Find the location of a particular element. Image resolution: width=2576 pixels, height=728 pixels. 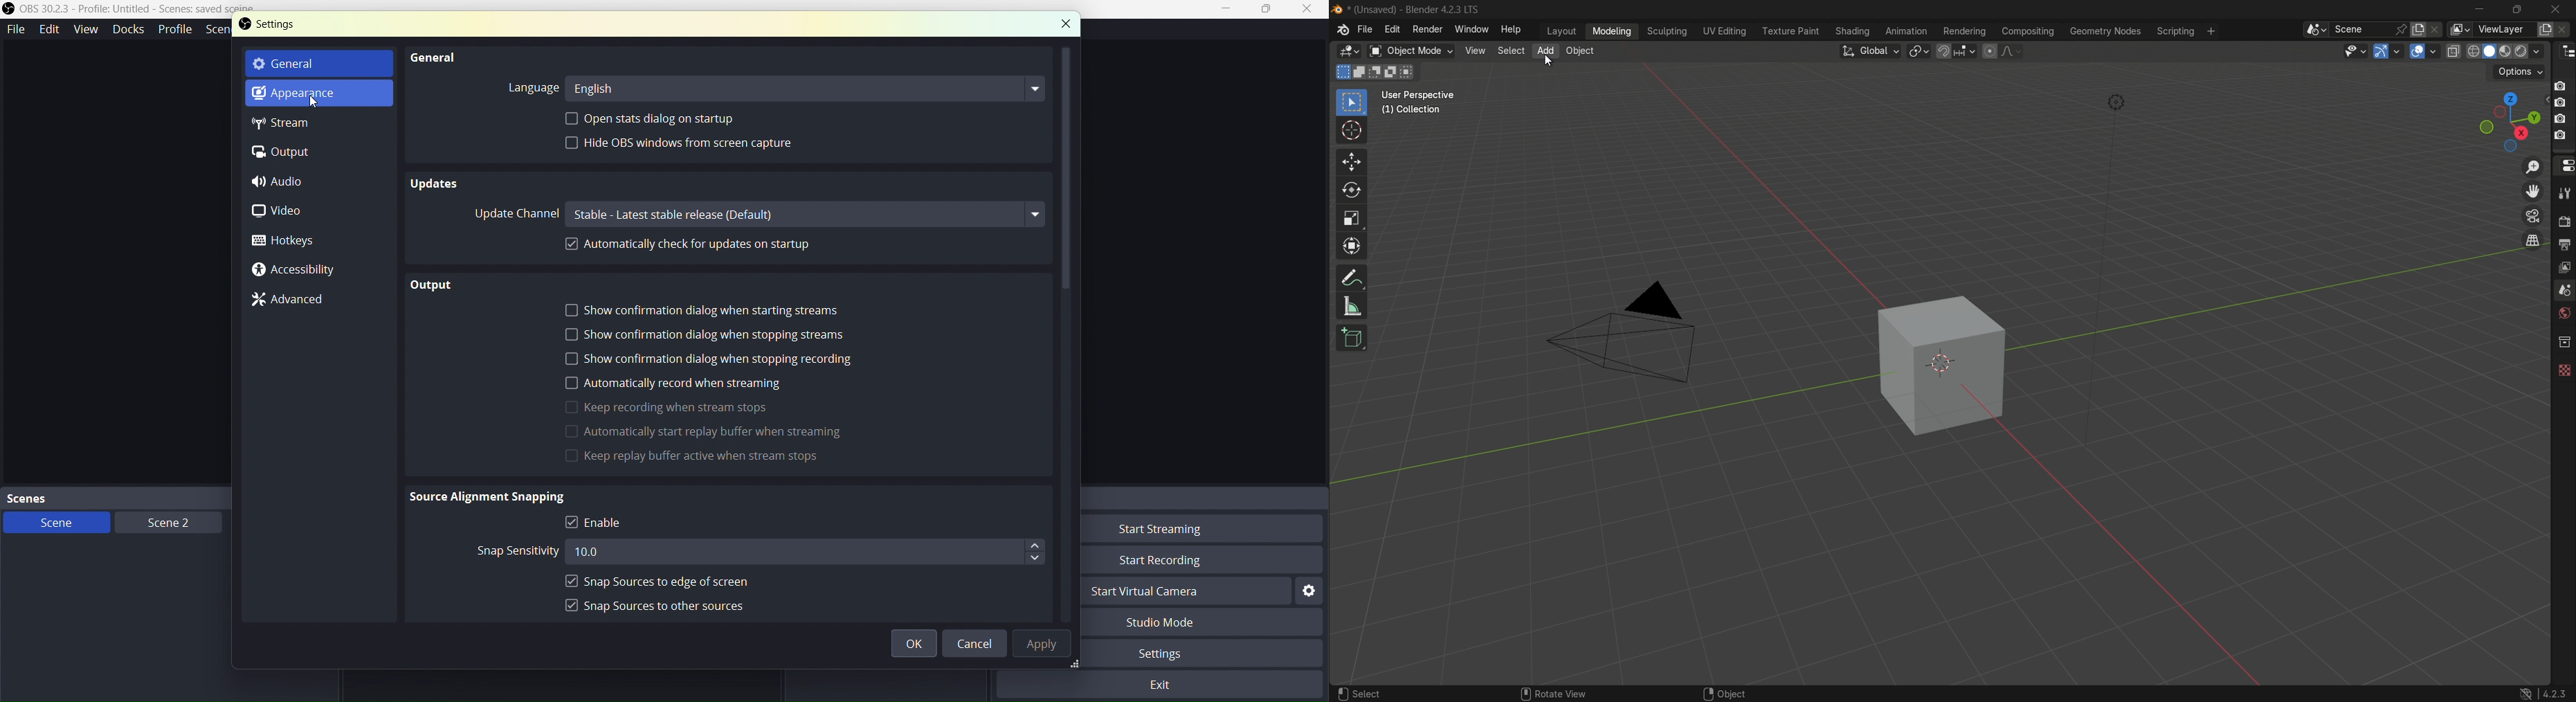

properties is located at coordinates (2564, 164).